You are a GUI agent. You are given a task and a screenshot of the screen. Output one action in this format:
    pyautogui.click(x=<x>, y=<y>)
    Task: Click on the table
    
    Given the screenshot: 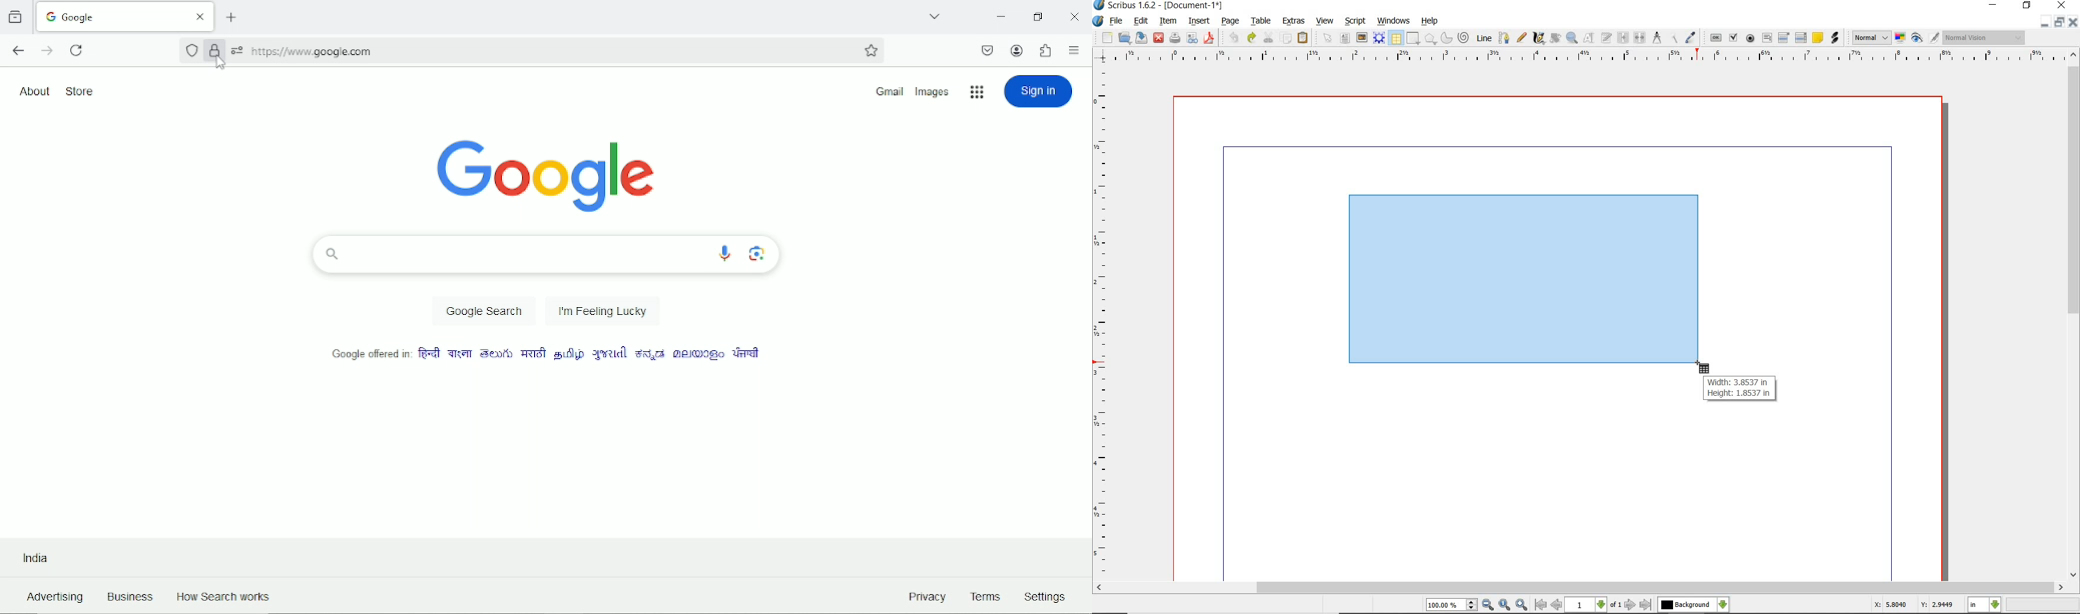 What is the action you would take?
    pyautogui.click(x=1396, y=39)
    